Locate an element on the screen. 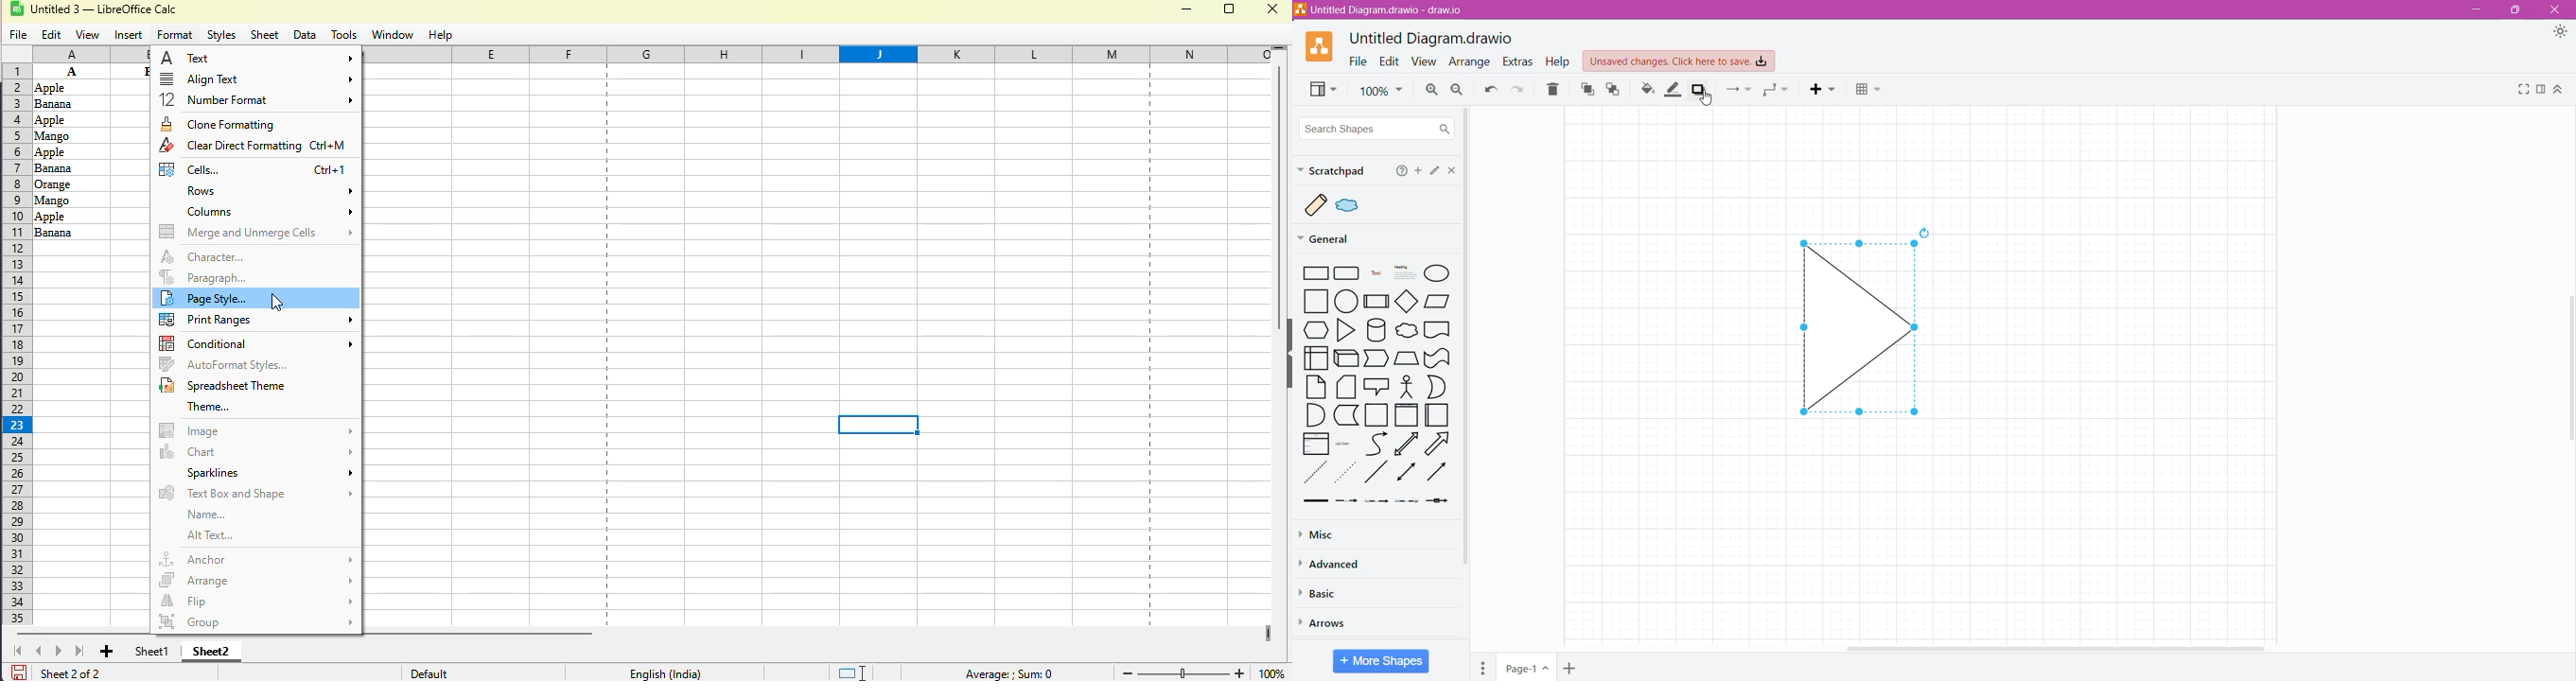 This screenshot has width=2576, height=700. conditional is located at coordinates (256, 343).